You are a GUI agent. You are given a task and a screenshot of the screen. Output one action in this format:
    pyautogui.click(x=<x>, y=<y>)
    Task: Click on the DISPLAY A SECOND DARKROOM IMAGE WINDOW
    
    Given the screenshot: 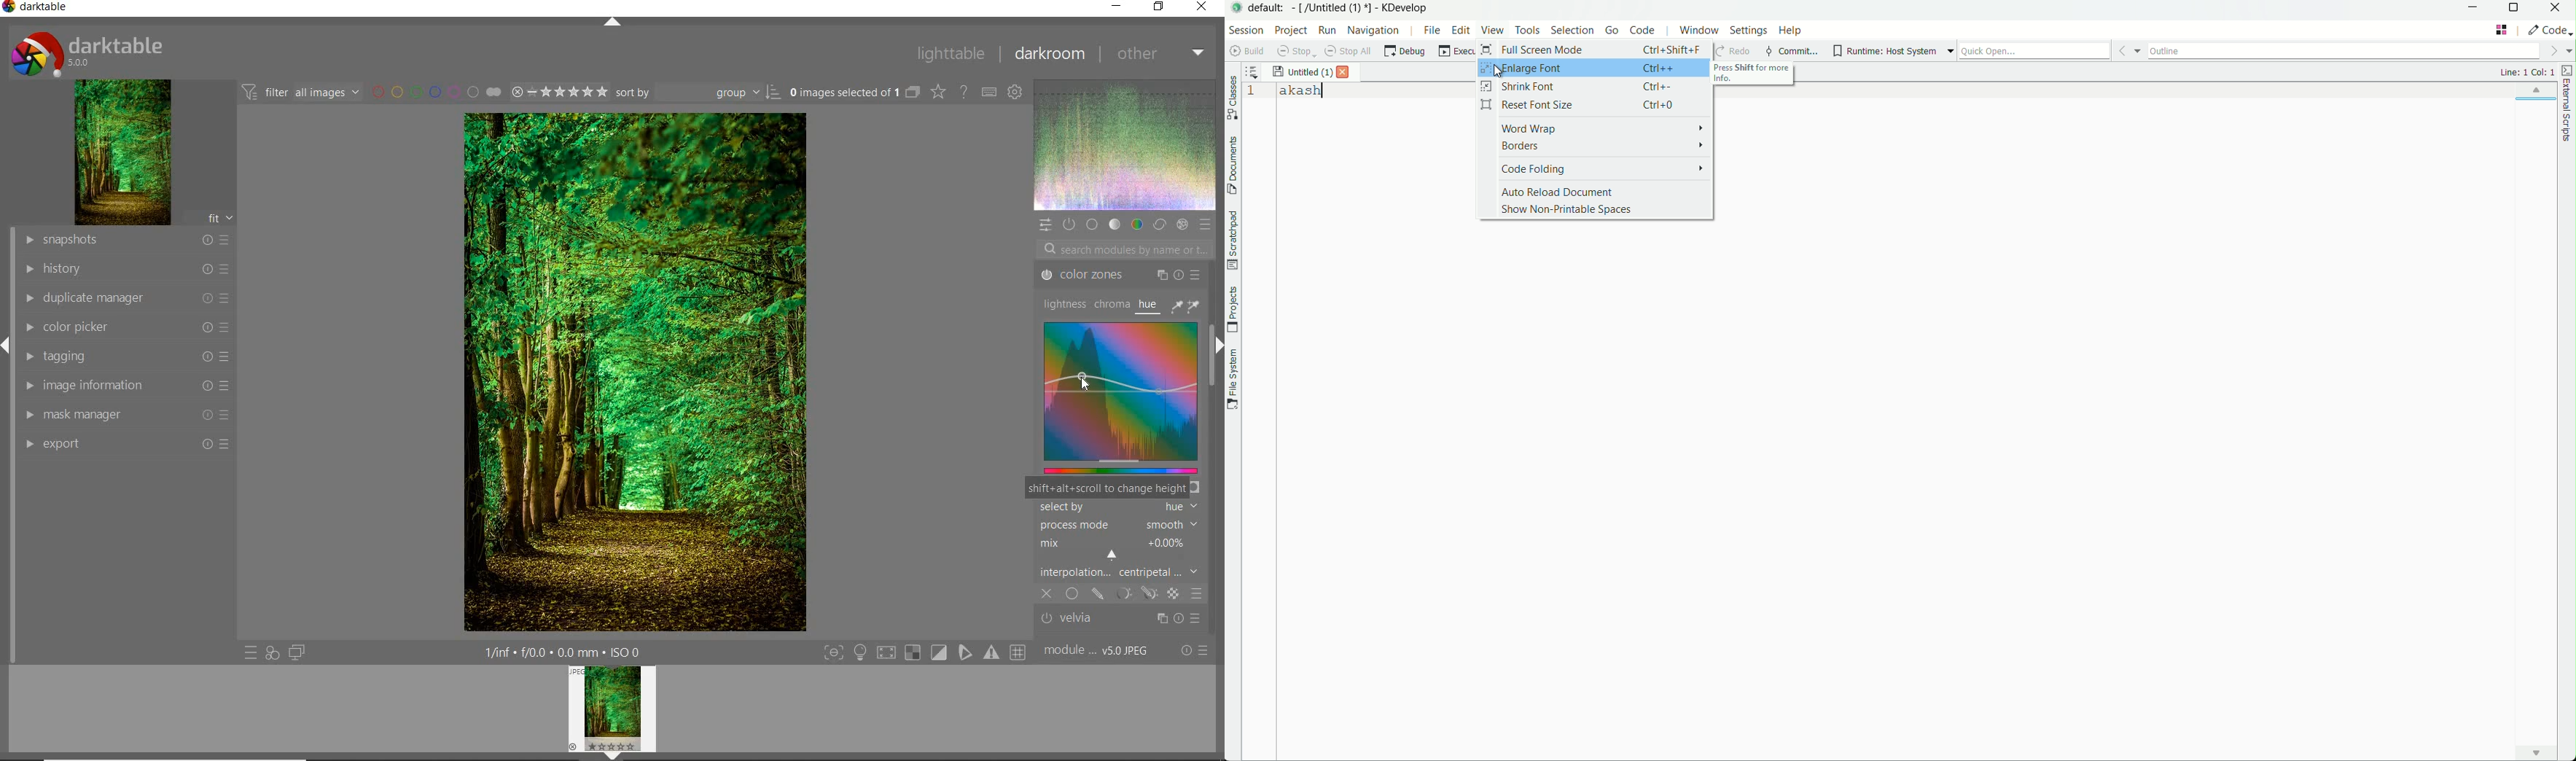 What is the action you would take?
    pyautogui.click(x=297, y=655)
    